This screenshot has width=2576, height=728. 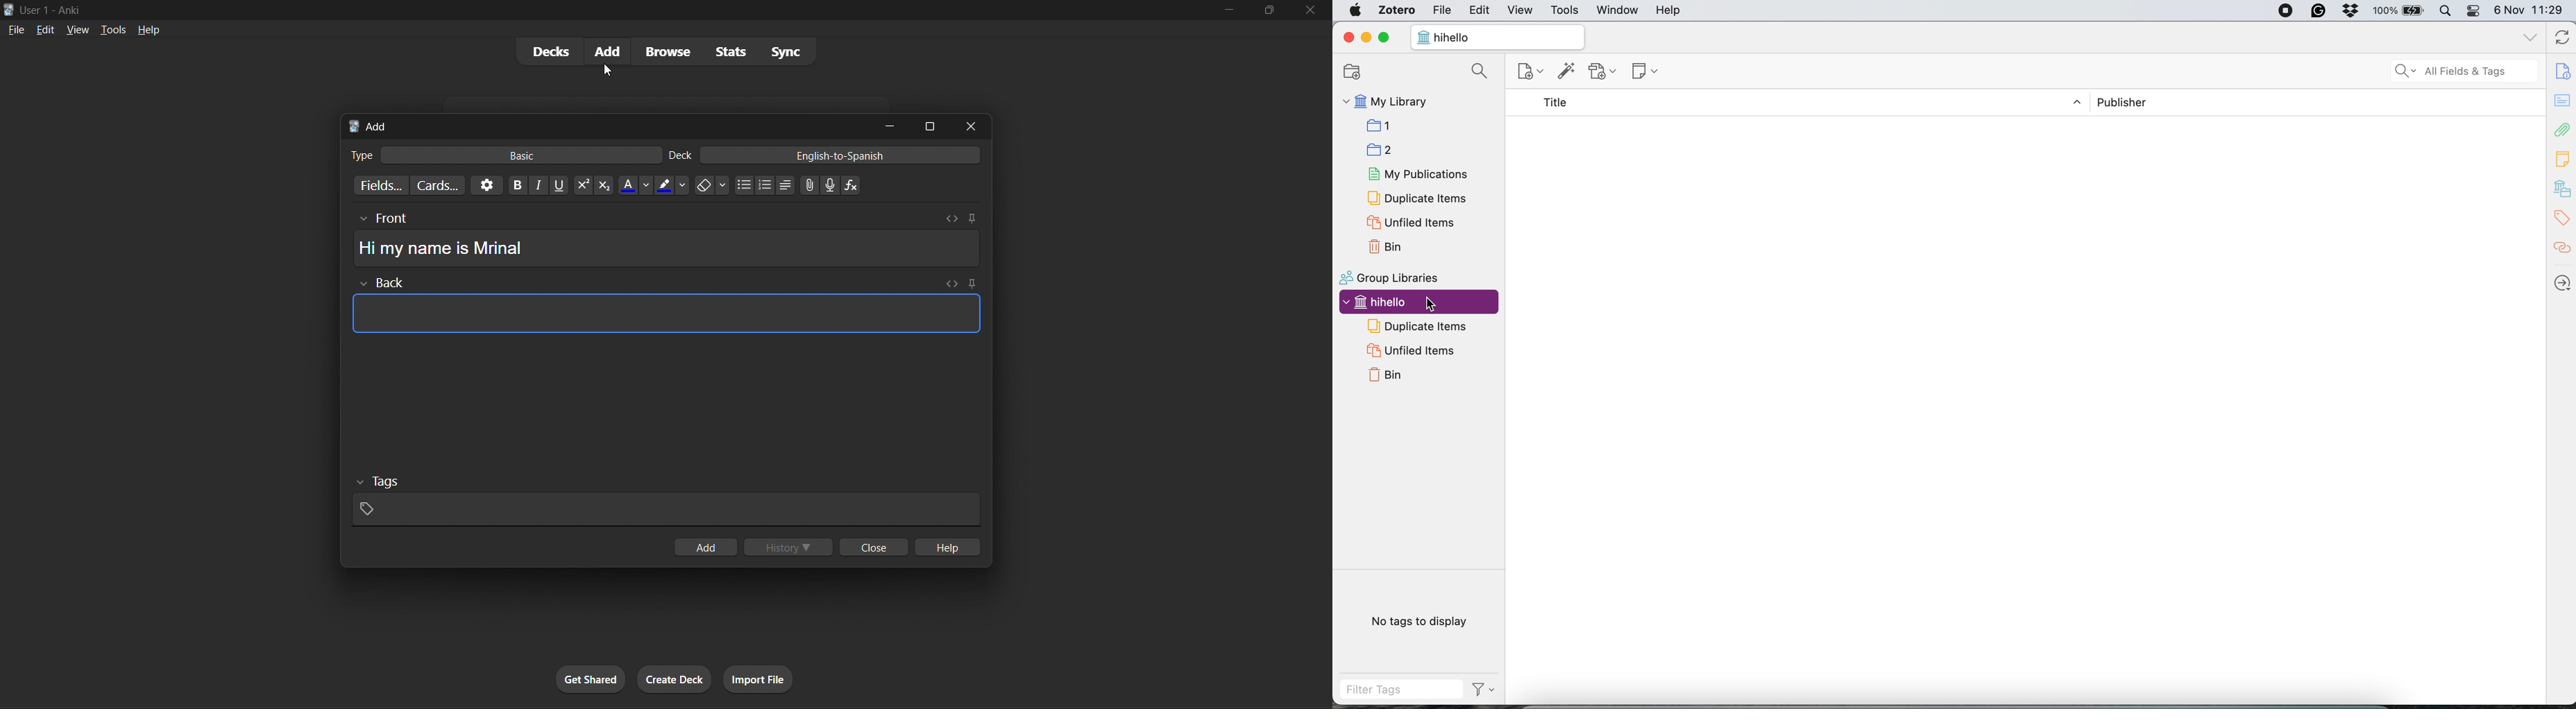 I want to click on create deck, so click(x=672, y=677).